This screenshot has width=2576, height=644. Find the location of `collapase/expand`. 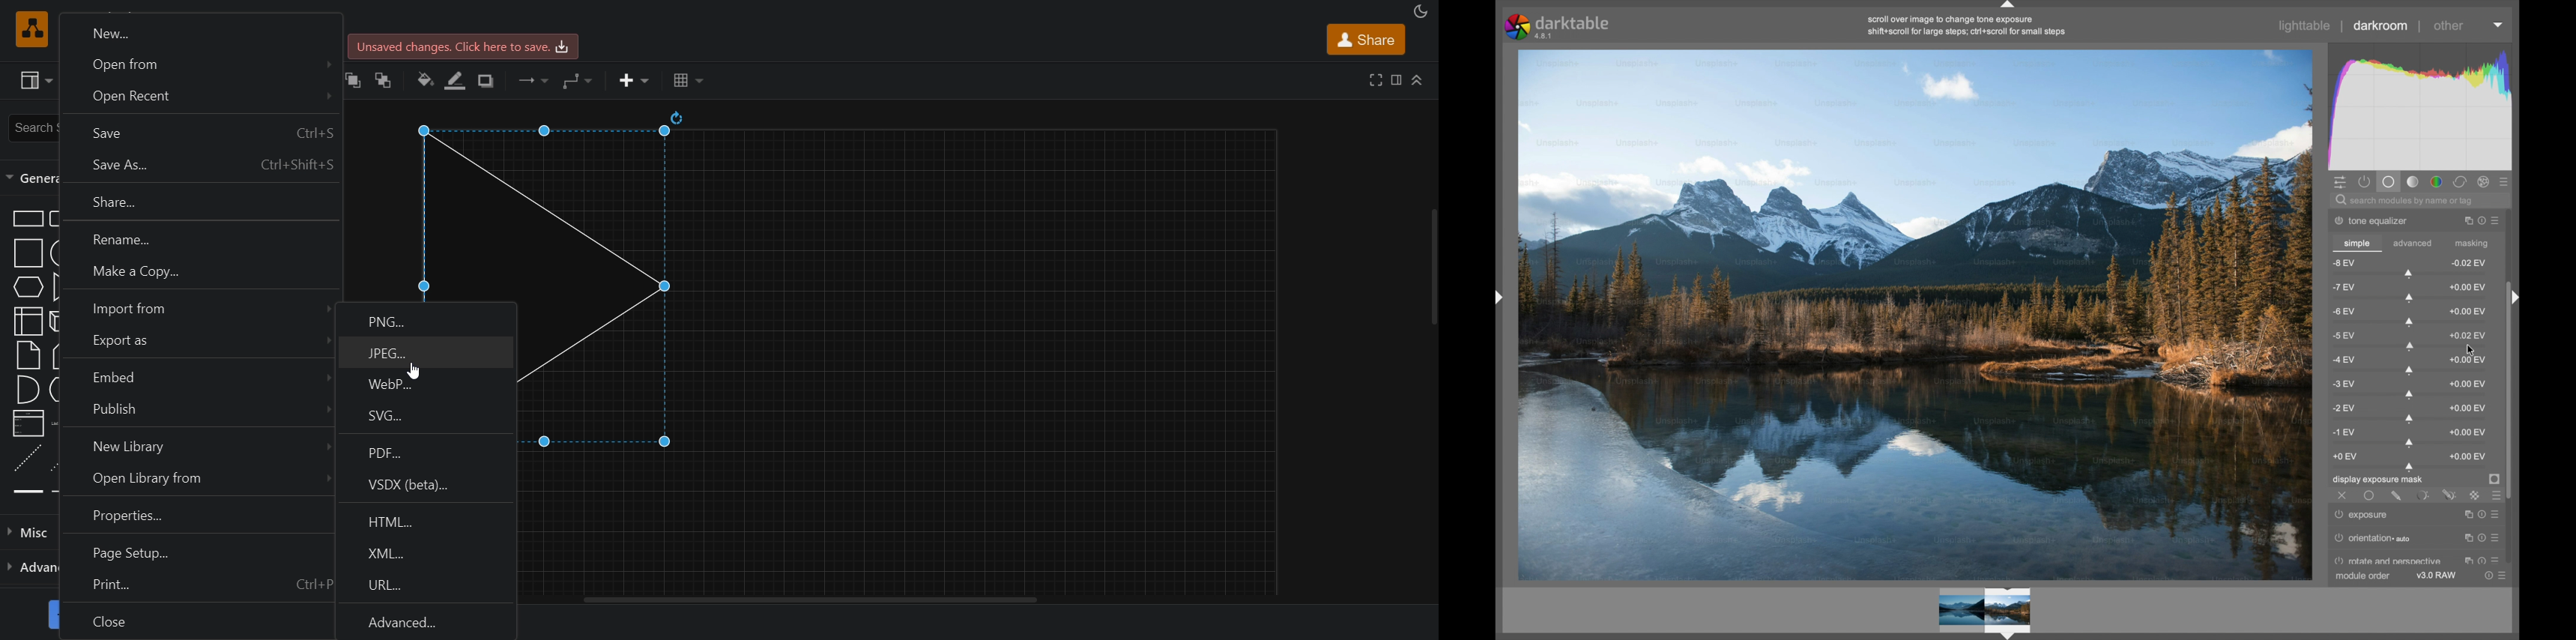

collapase/expand is located at coordinates (1416, 82).